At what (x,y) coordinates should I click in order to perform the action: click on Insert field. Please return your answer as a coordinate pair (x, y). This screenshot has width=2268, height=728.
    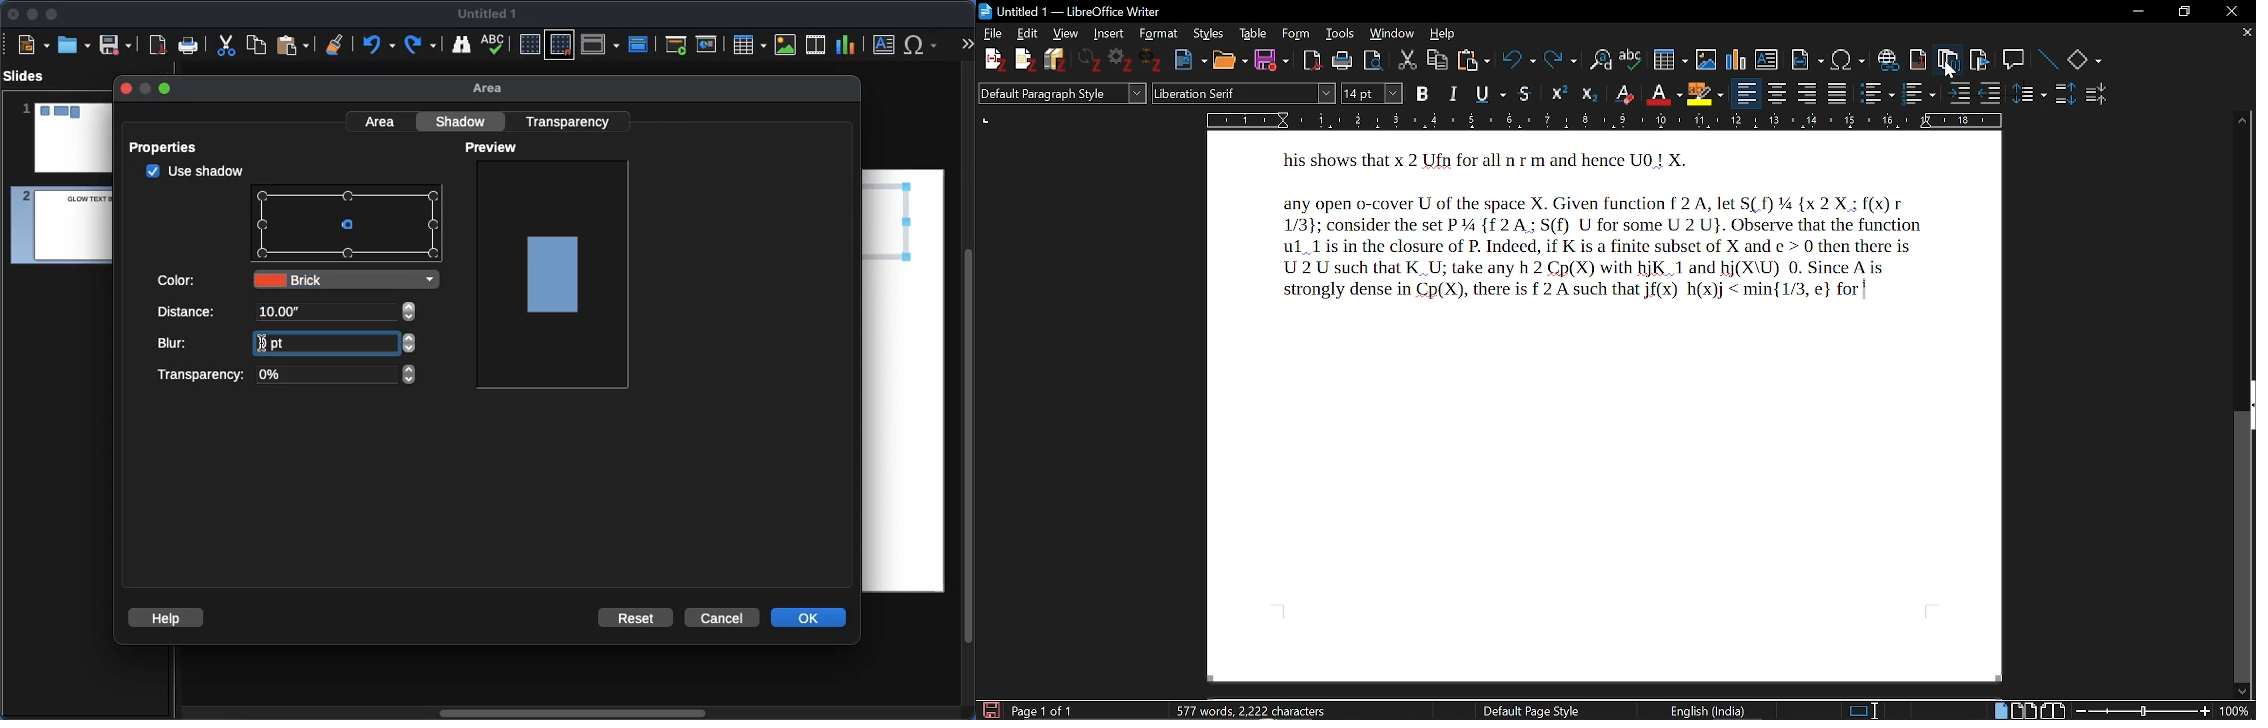
    Looking at the image, I should click on (1808, 61).